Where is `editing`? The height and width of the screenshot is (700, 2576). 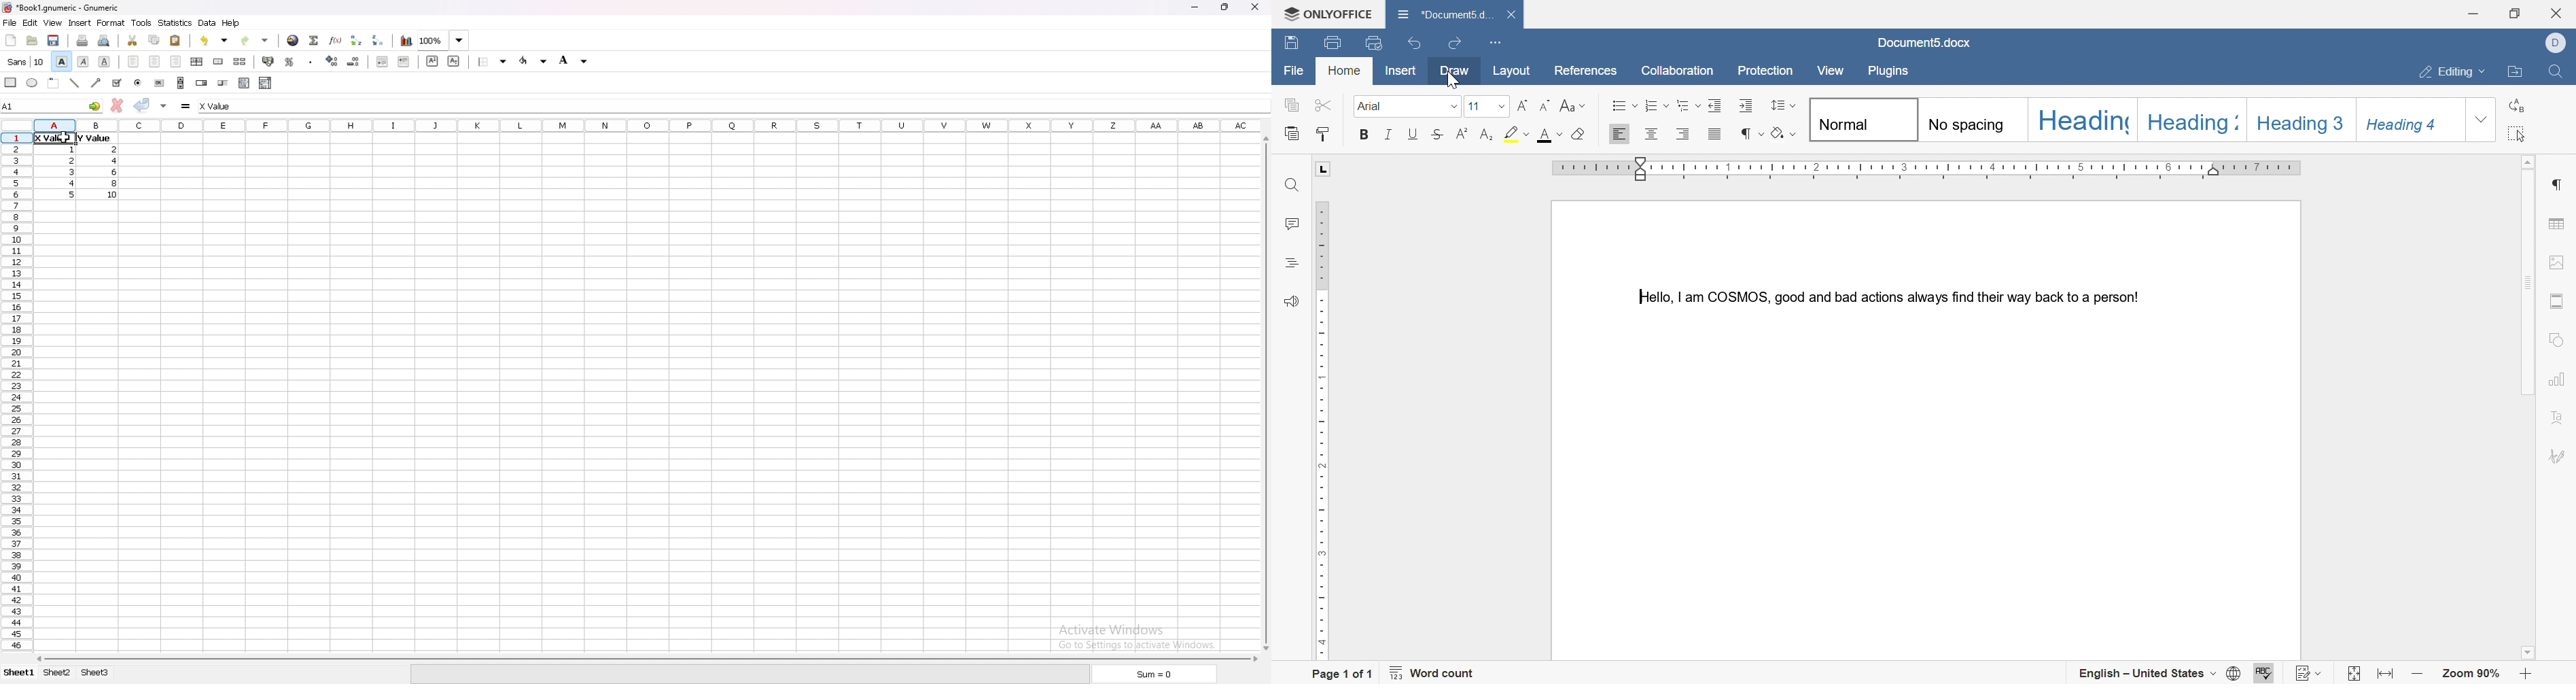 editing is located at coordinates (2453, 70).